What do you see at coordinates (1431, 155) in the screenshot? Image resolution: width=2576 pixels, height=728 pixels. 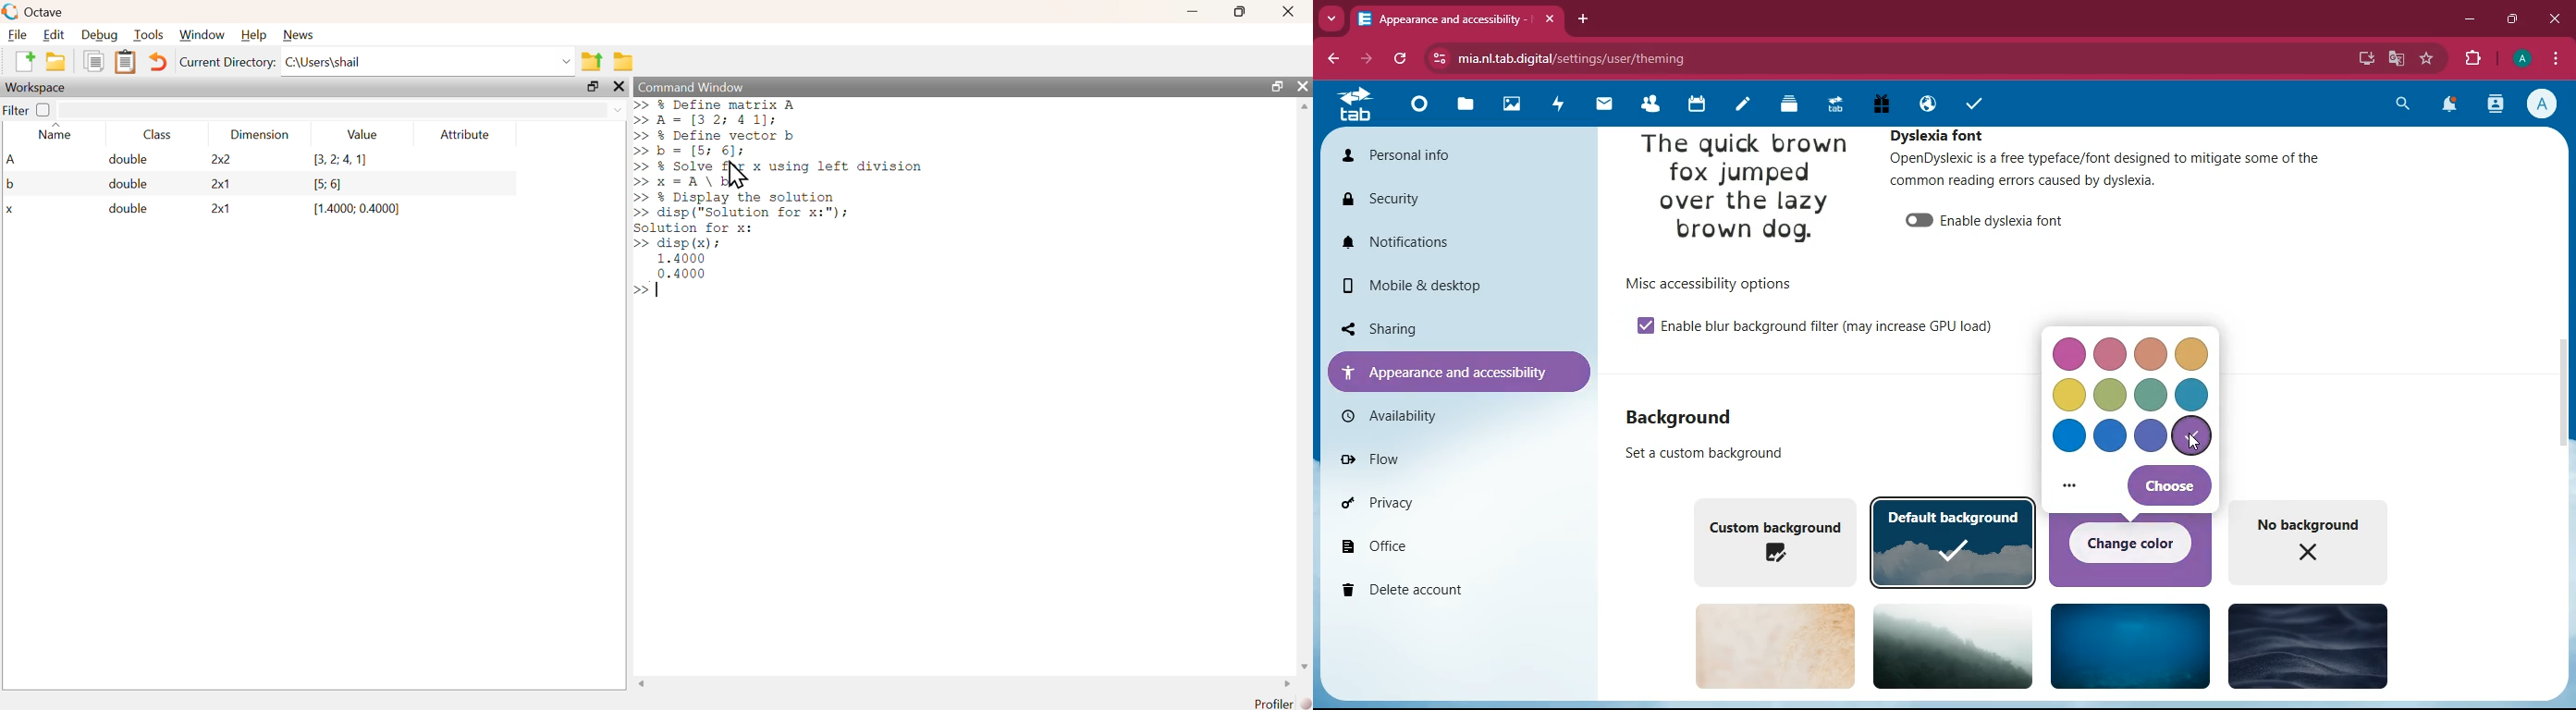 I see `personal info` at bounding box center [1431, 155].